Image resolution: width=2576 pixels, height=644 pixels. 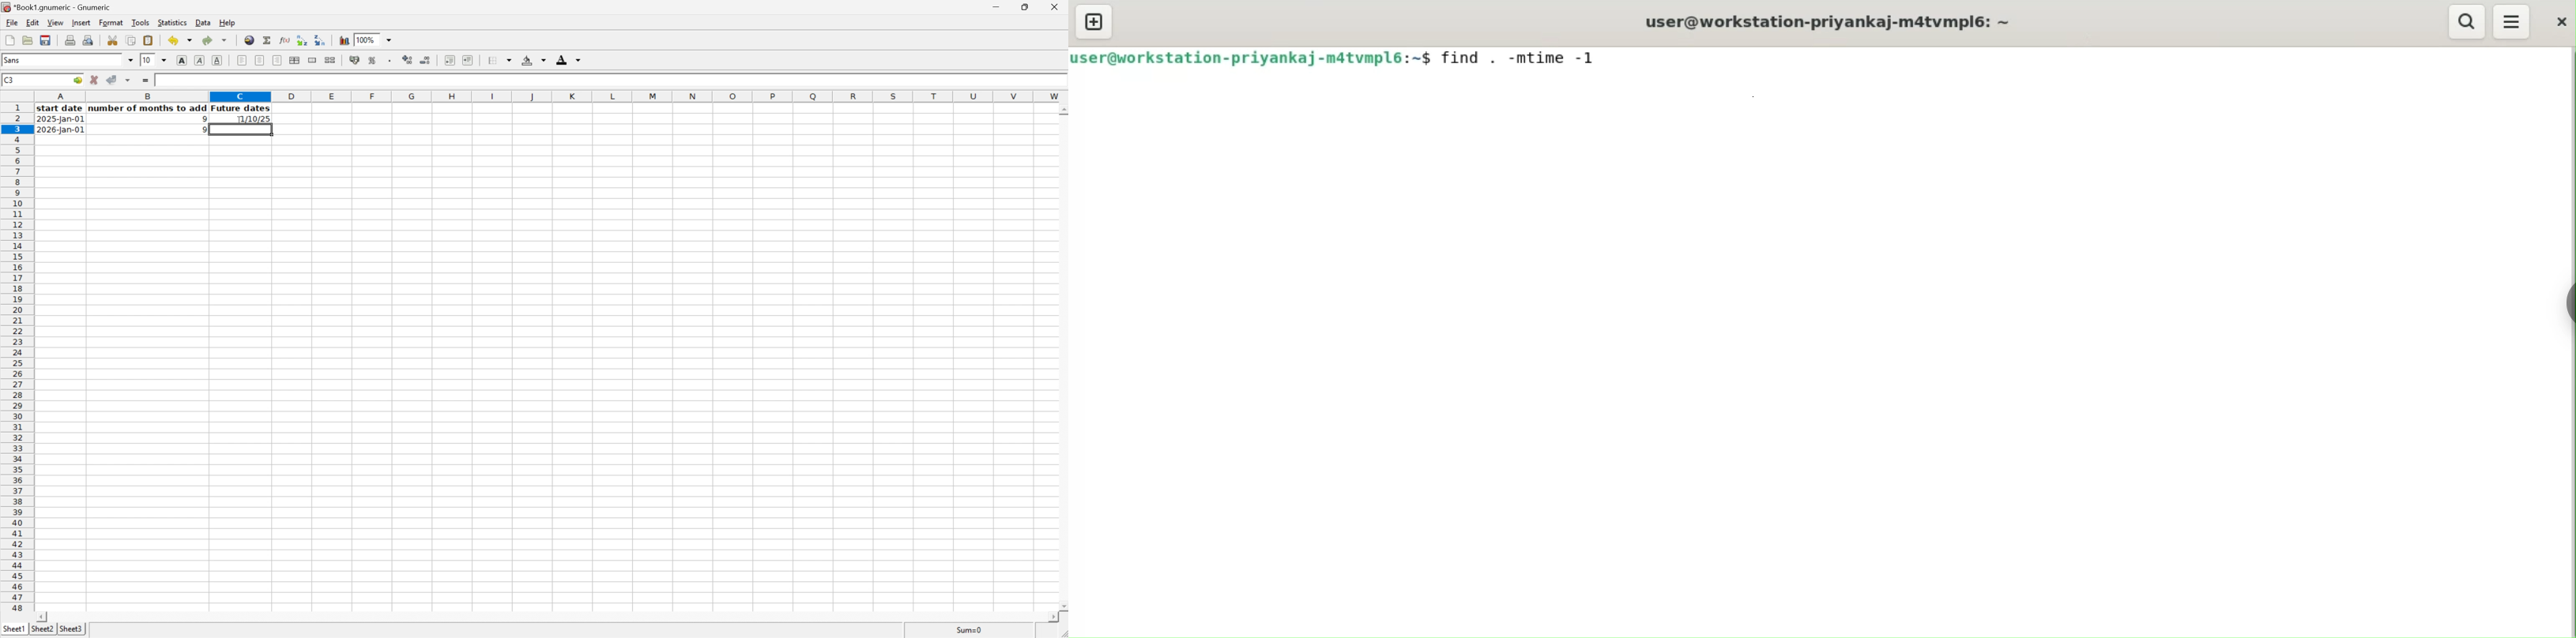 What do you see at coordinates (112, 23) in the screenshot?
I see `Format` at bounding box center [112, 23].